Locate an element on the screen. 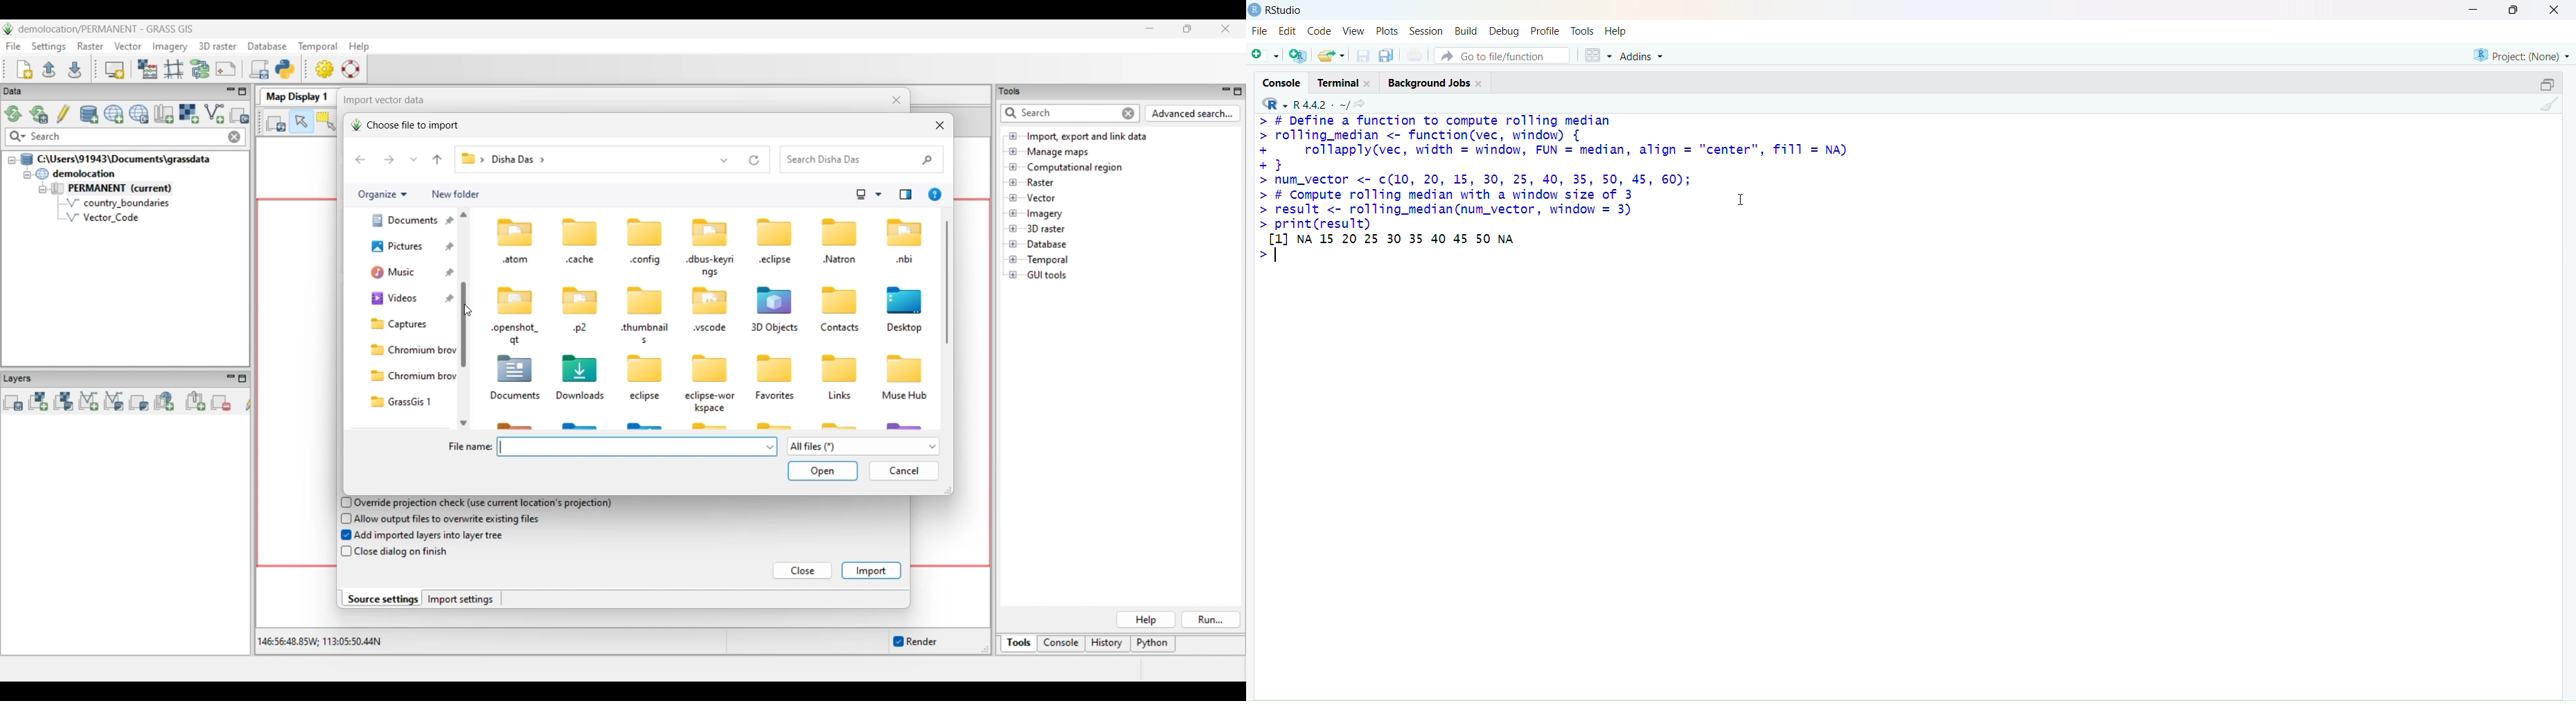 The image size is (2576, 728). R is located at coordinates (1275, 103).